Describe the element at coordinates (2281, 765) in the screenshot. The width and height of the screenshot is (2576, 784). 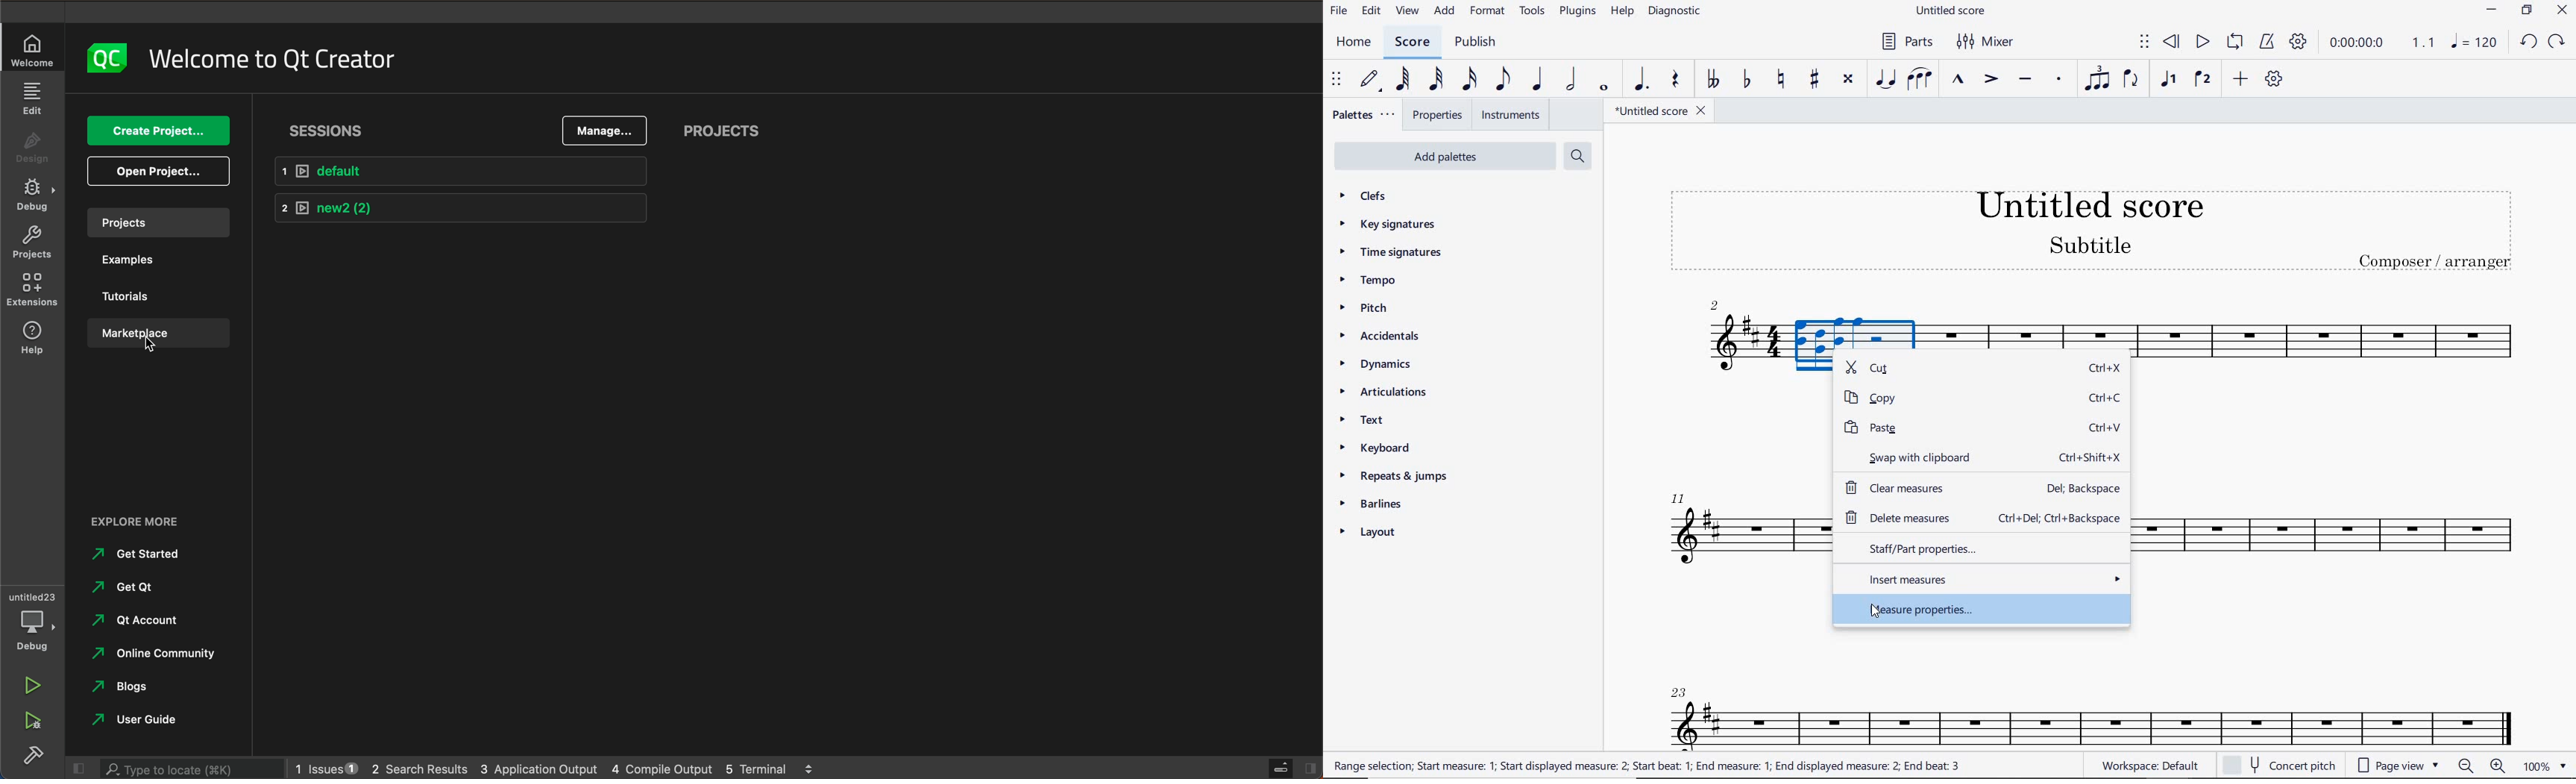
I see `concert pitch` at that location.